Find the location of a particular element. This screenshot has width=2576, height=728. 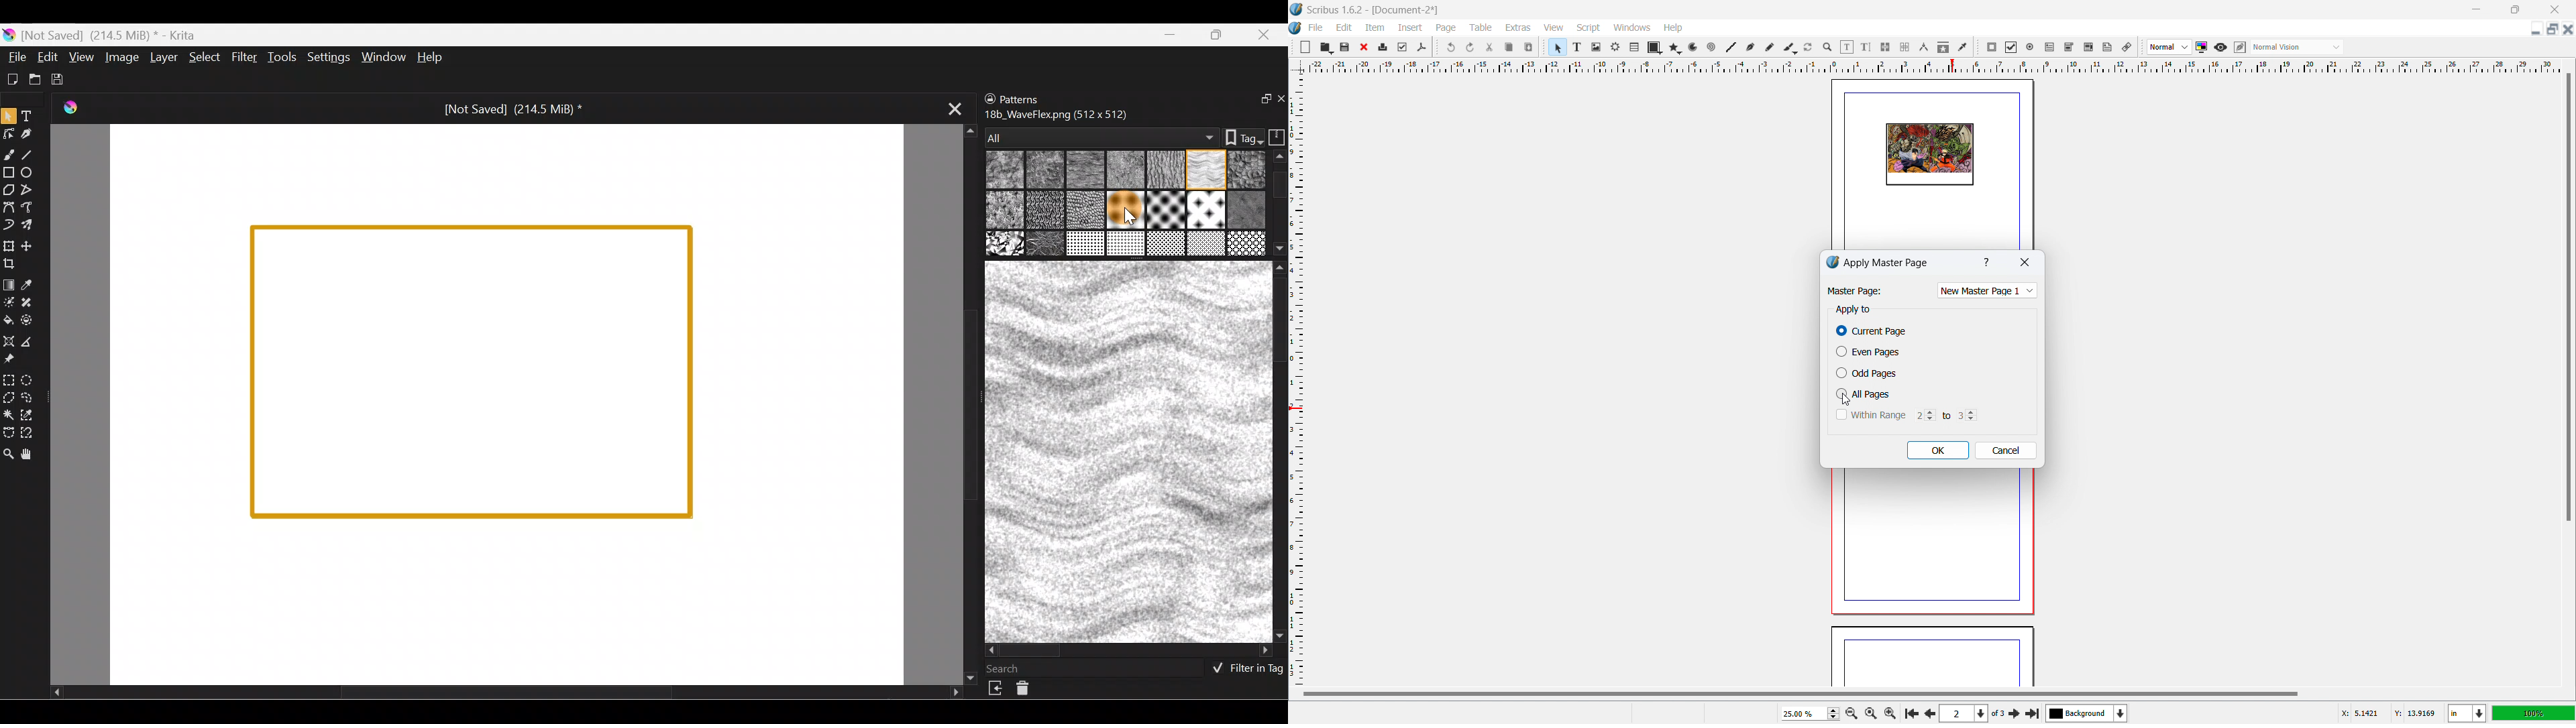

shape is located at coordinates (1655, 48).